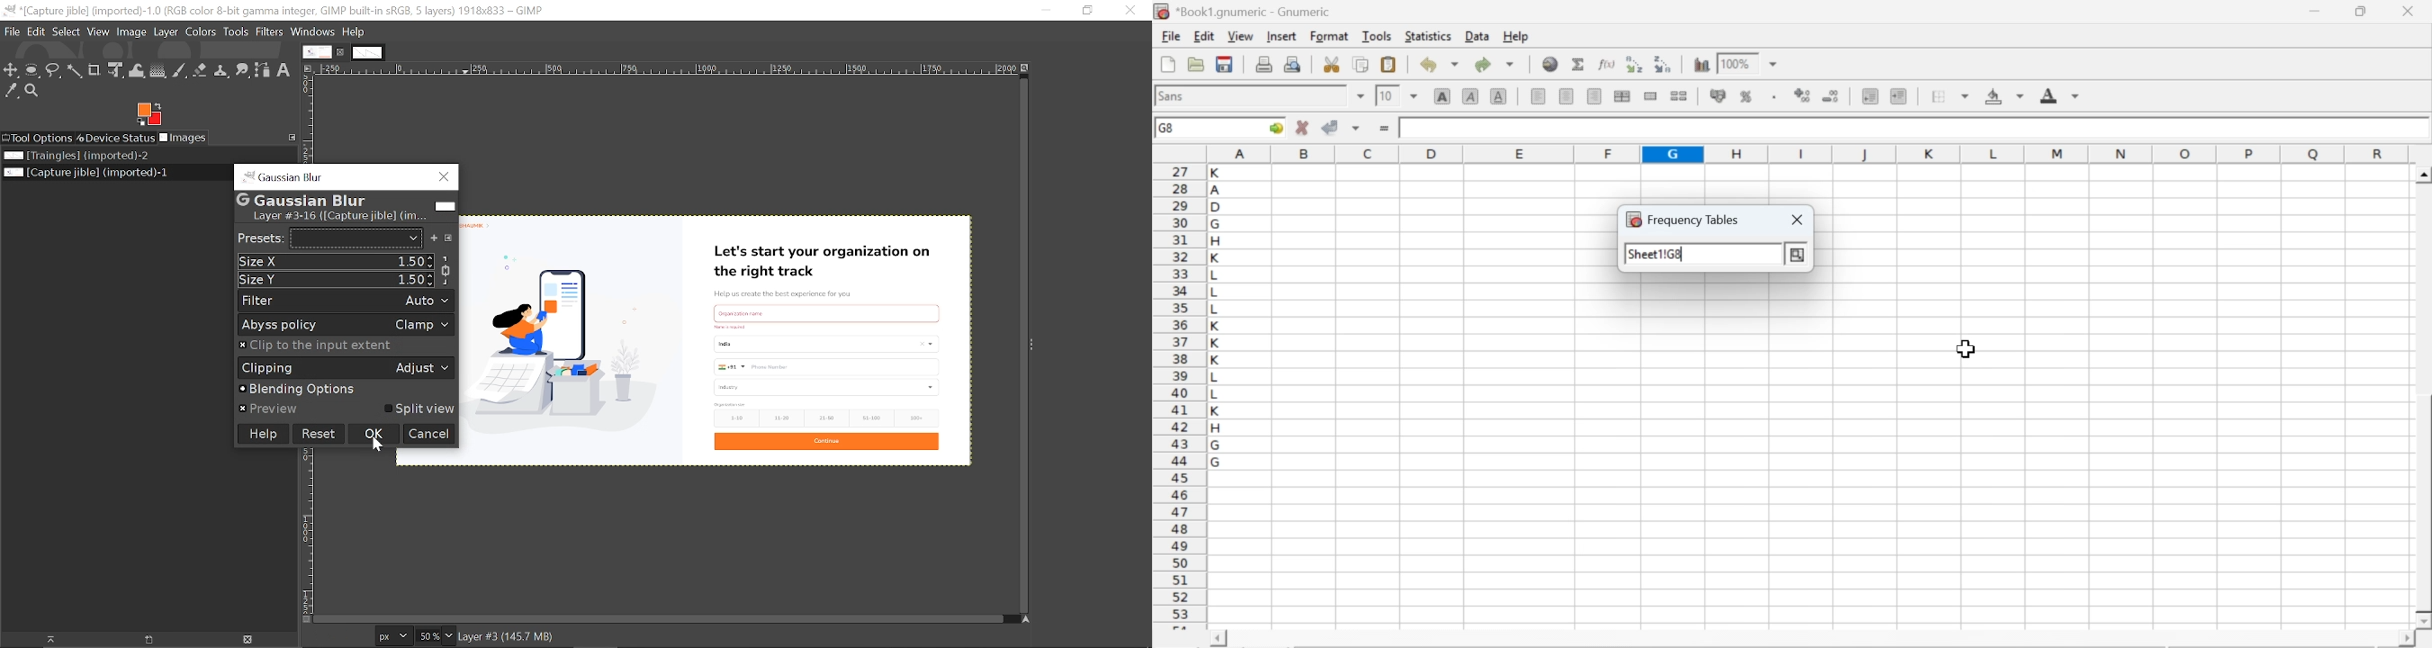 The image size is (2436, 672). Describe the element at coordinates (1362, 96) in the screenshot. I see `drop down` at that location.